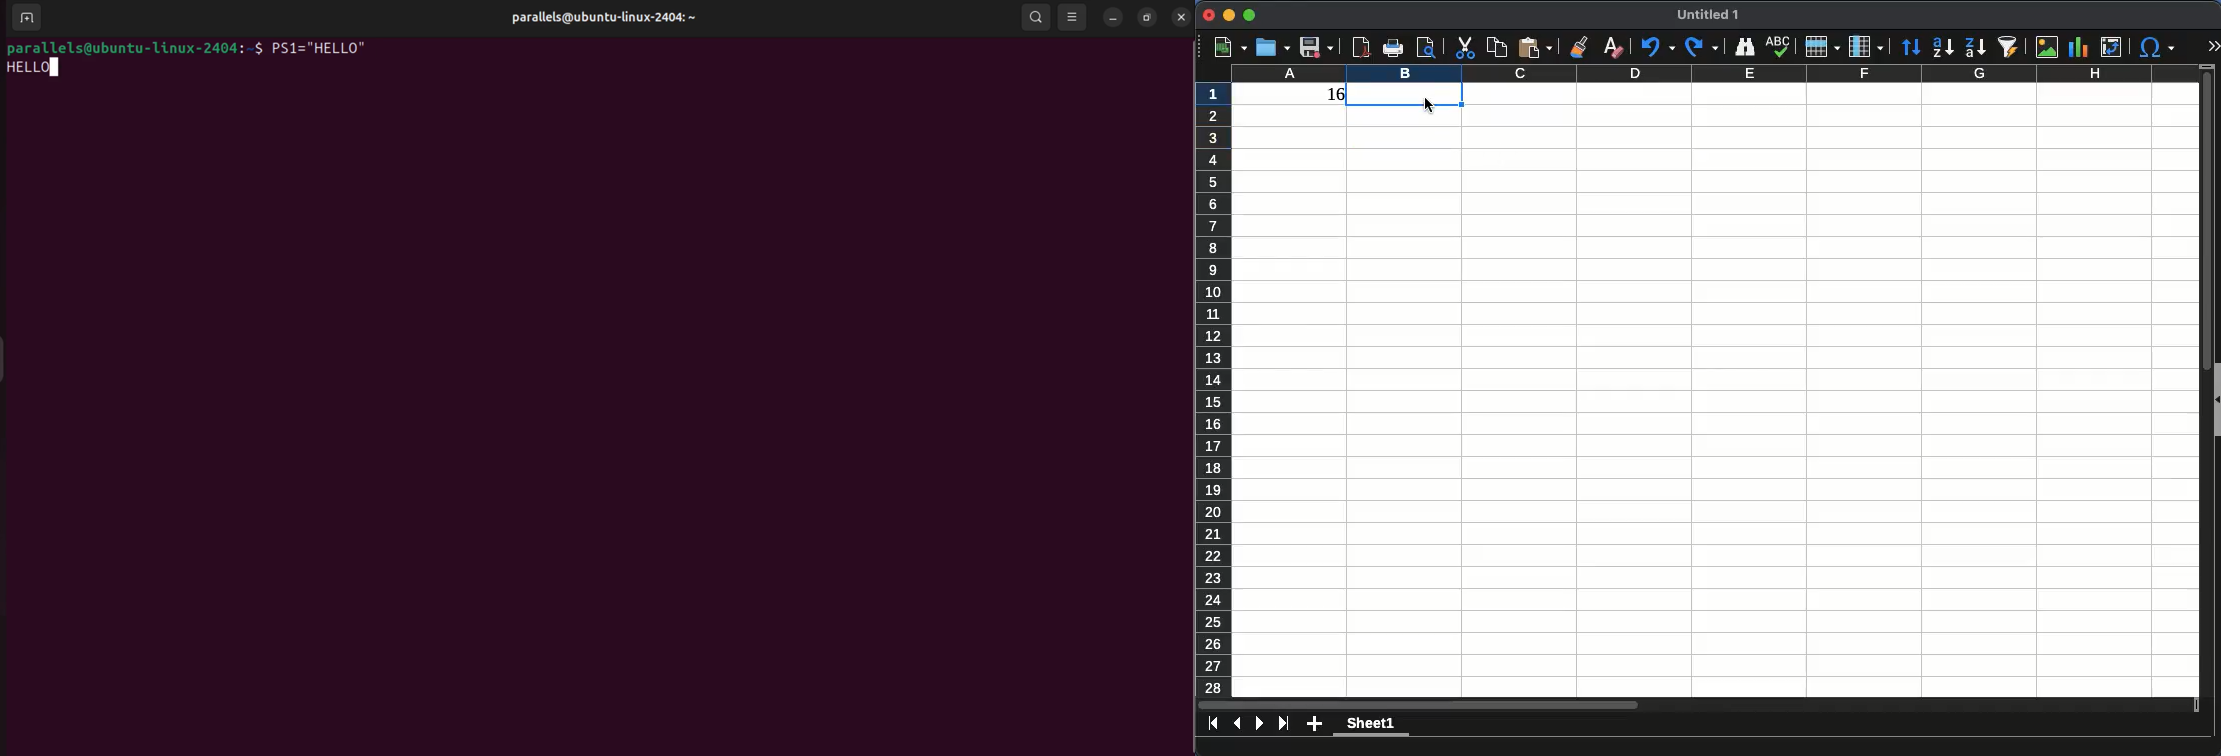 This screenshot has height=756, width=2240. Describe the element at coordinates (1823, 47) in the screenshot. I see `rows` at that location.